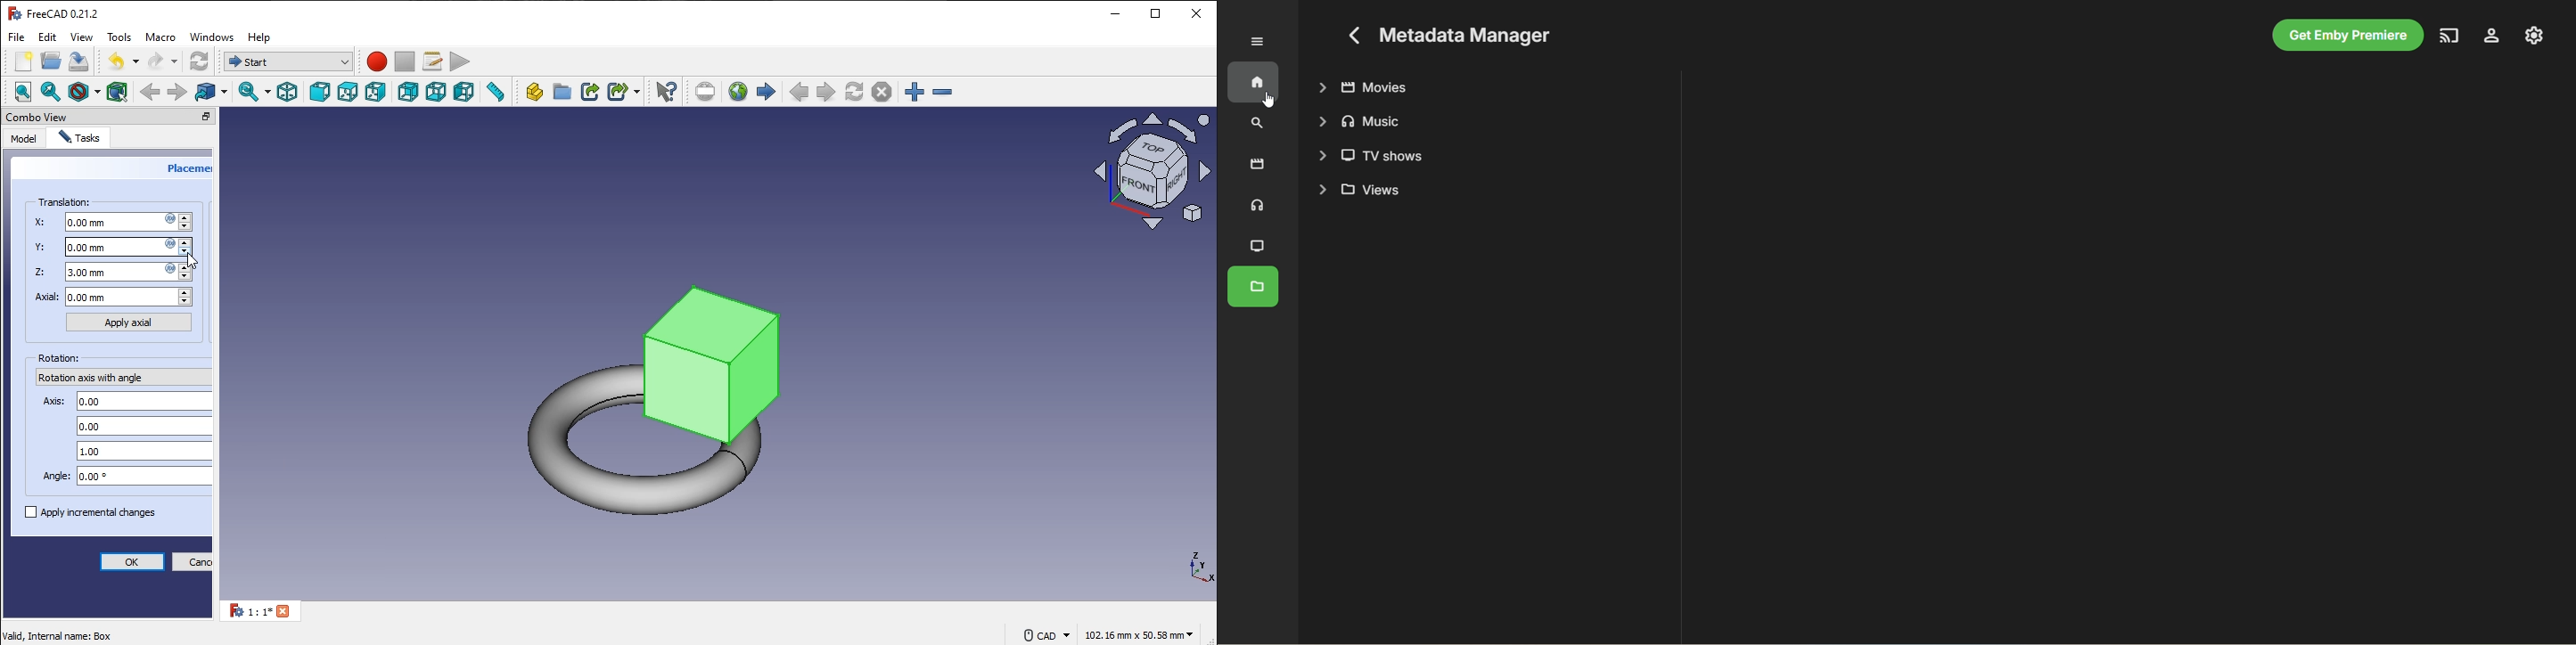 Image resolution: width=2576 pixels, height=672 pixels. What do you see at coordinates (349, 93) in the screenshot?
I see `top` at bounding box center [349, 93].